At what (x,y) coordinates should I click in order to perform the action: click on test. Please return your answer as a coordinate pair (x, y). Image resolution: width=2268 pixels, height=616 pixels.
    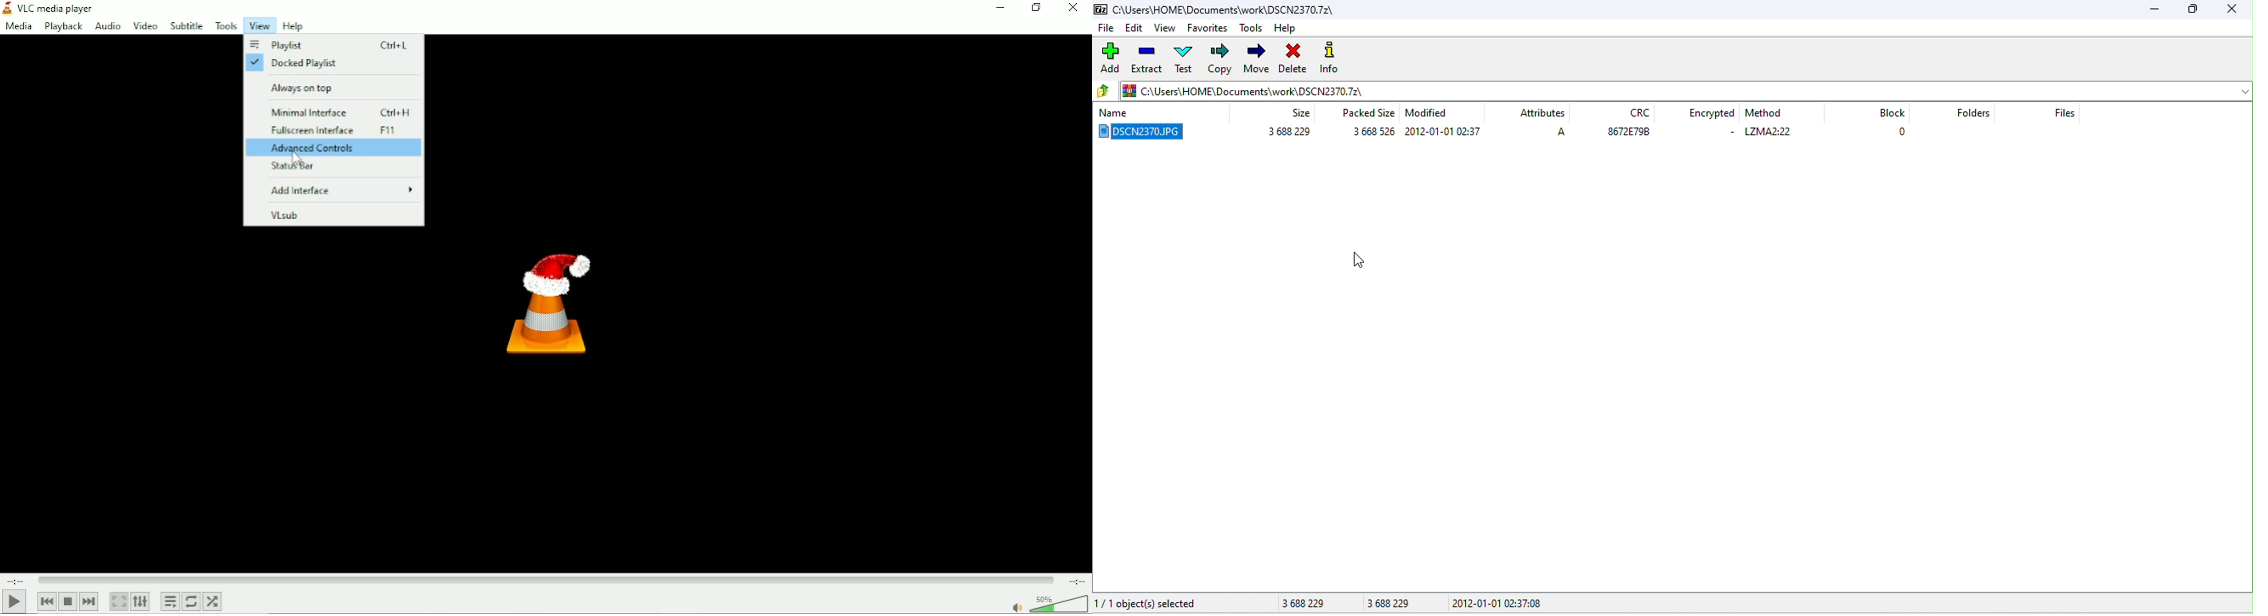
    Looking at the image, I should click on (1184, 60).